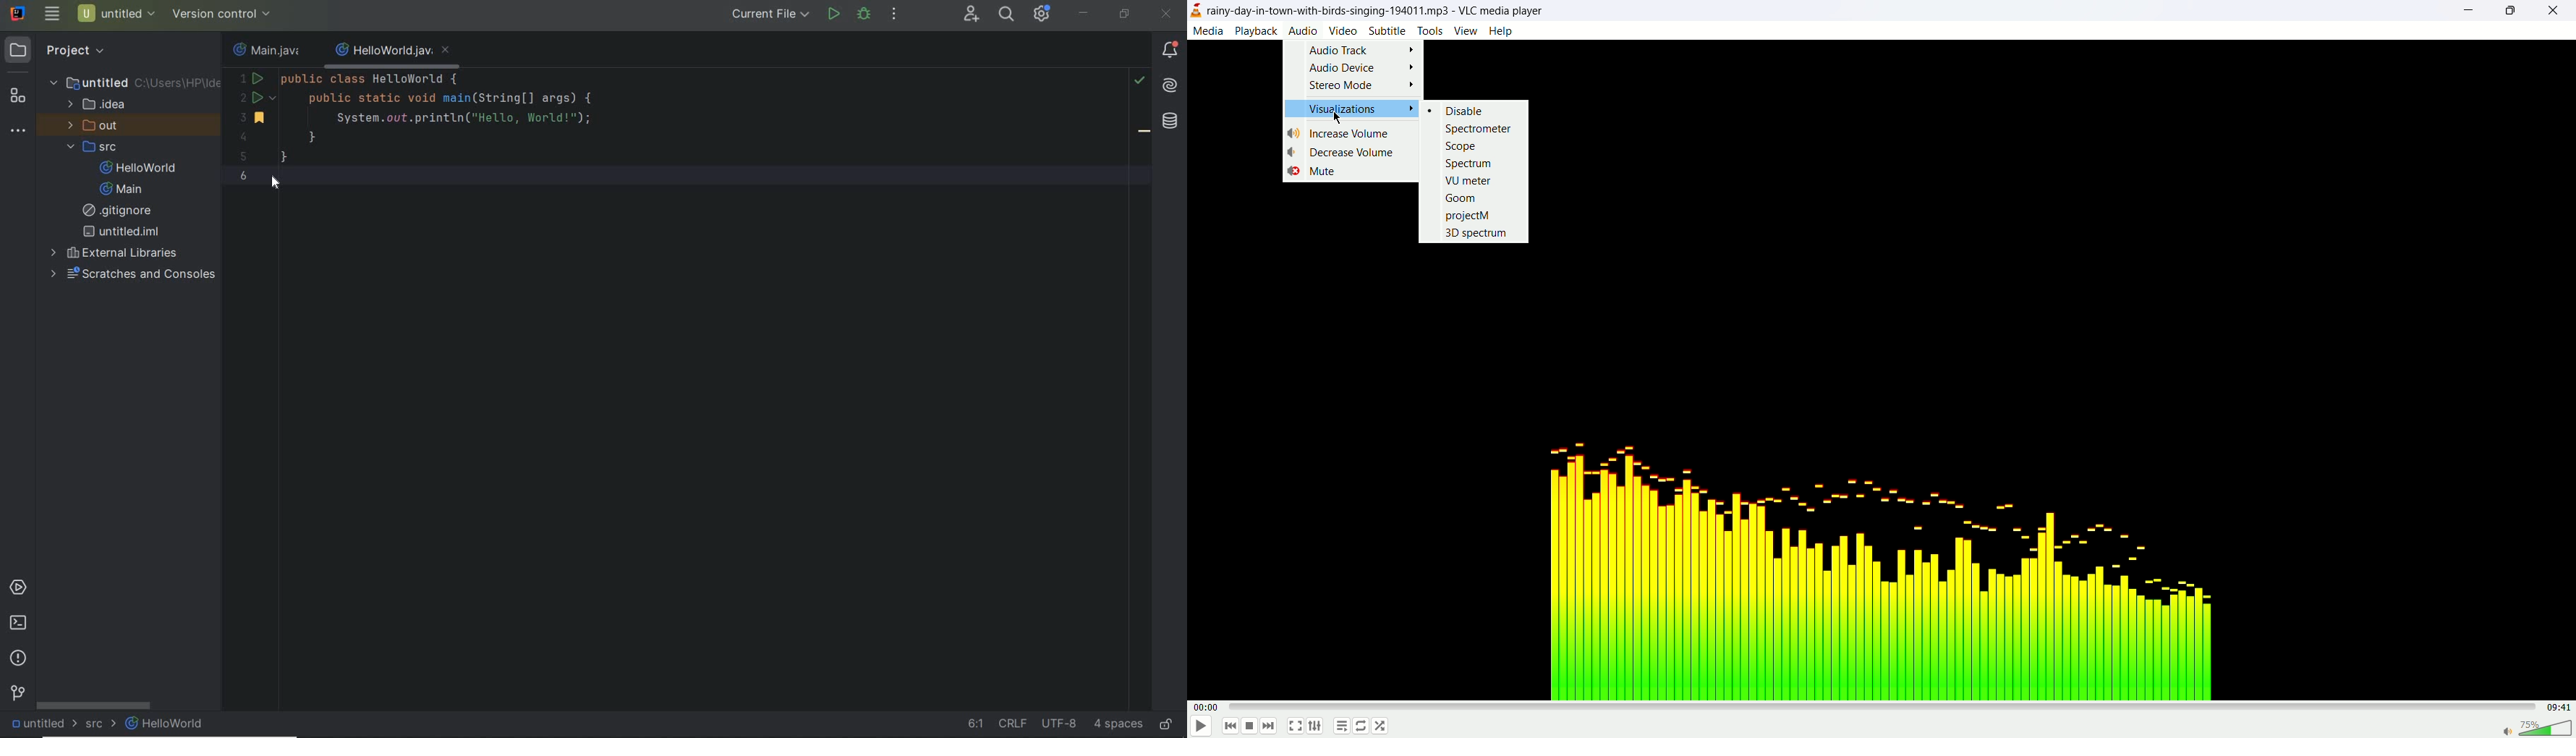 This screenshot has width=2576, height=756. I want to click on played time, so click(1203, 706).